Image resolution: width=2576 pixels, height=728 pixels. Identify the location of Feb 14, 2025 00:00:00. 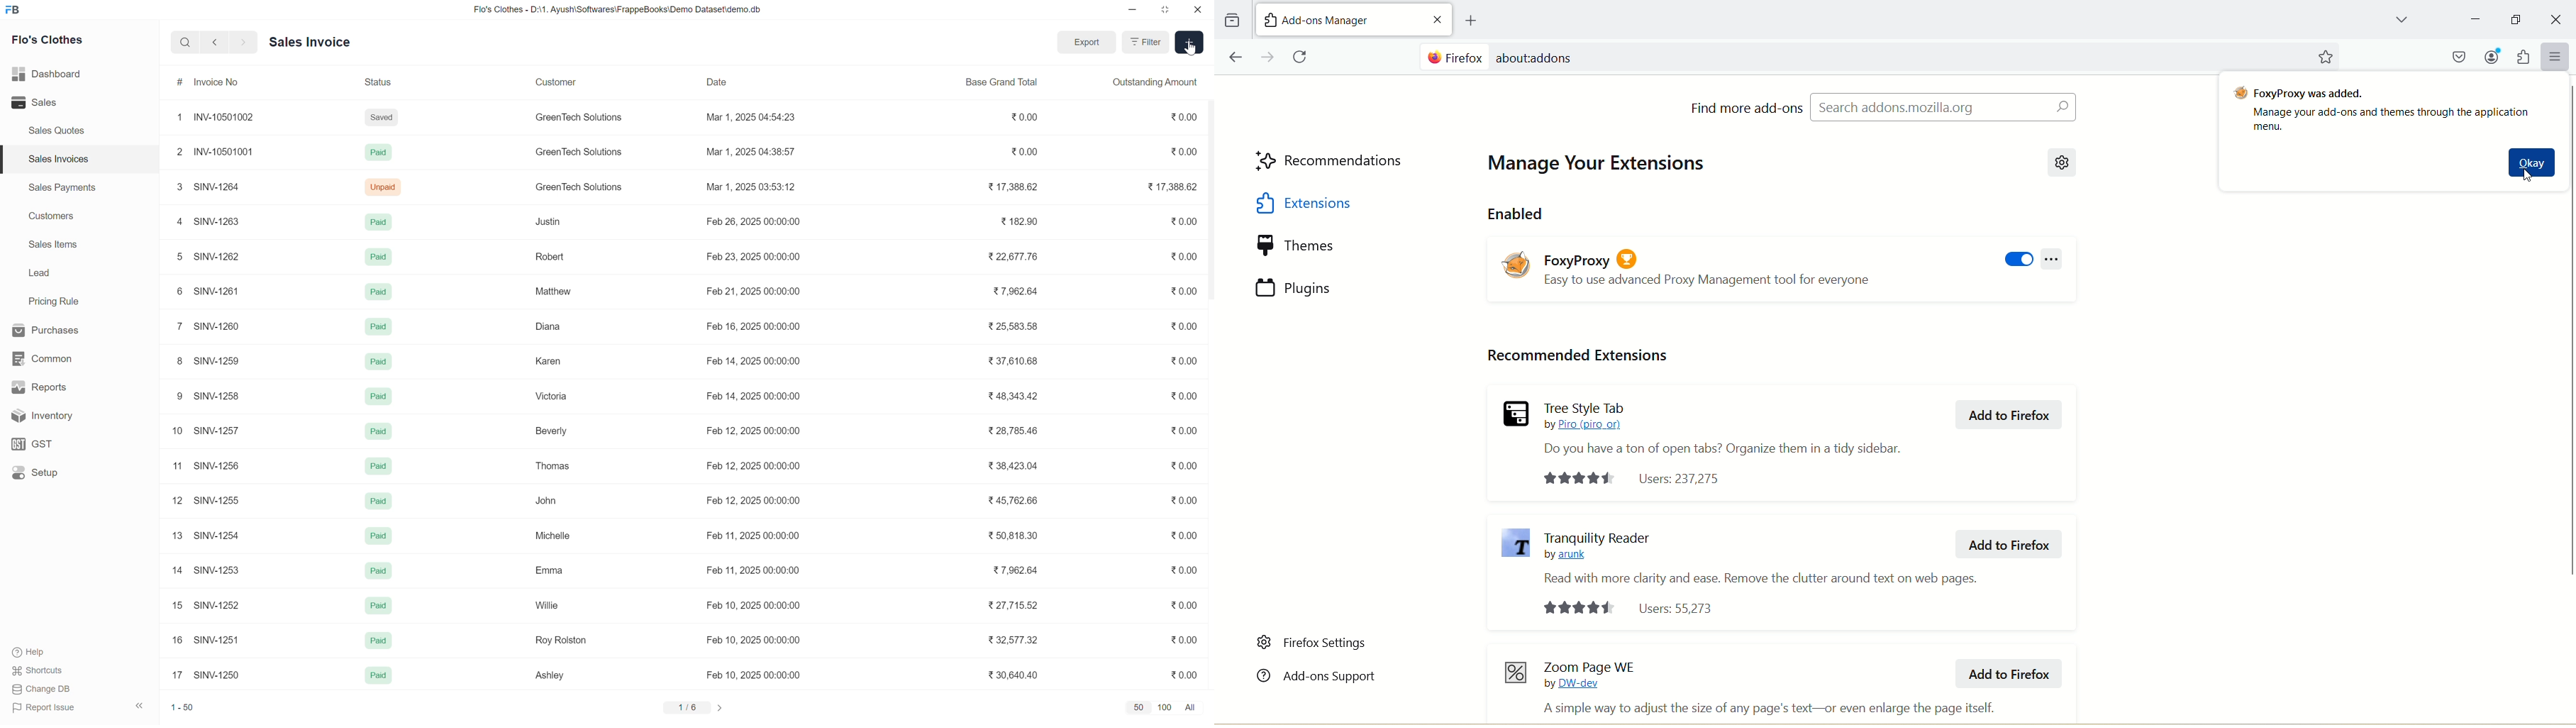
(759, 362).